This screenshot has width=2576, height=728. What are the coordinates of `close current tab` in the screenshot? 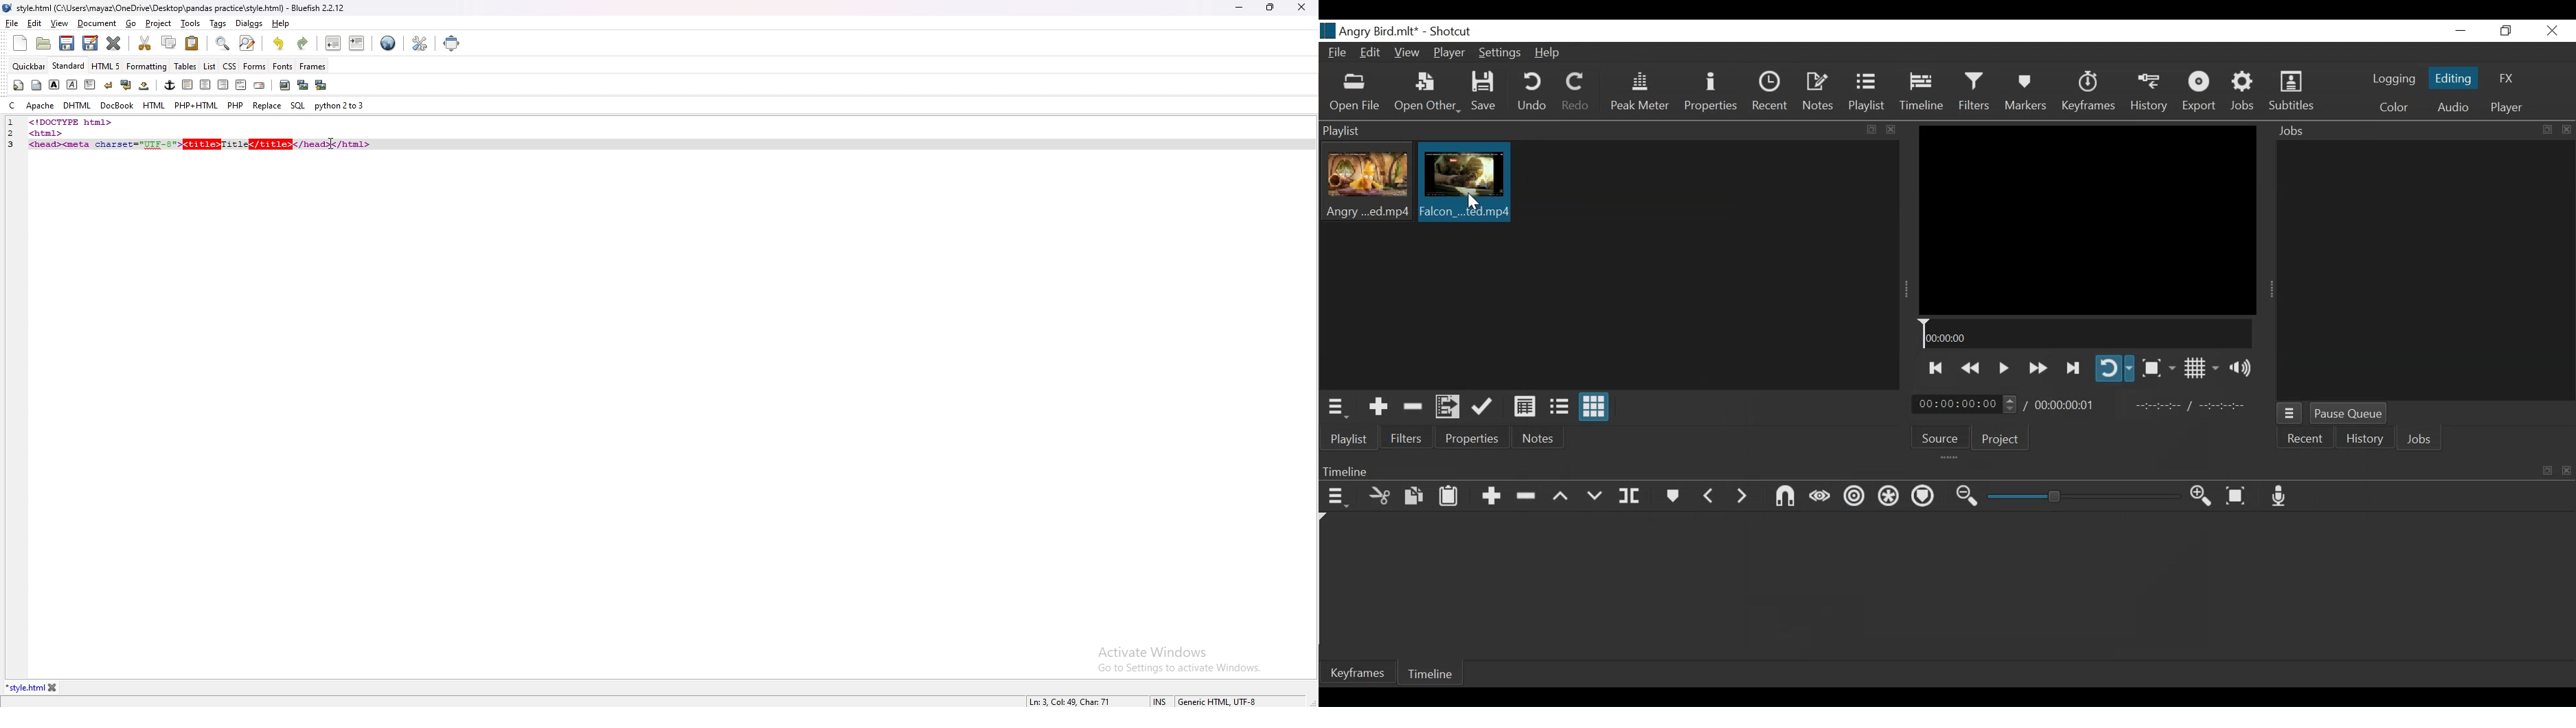 It's located at (115, 43).